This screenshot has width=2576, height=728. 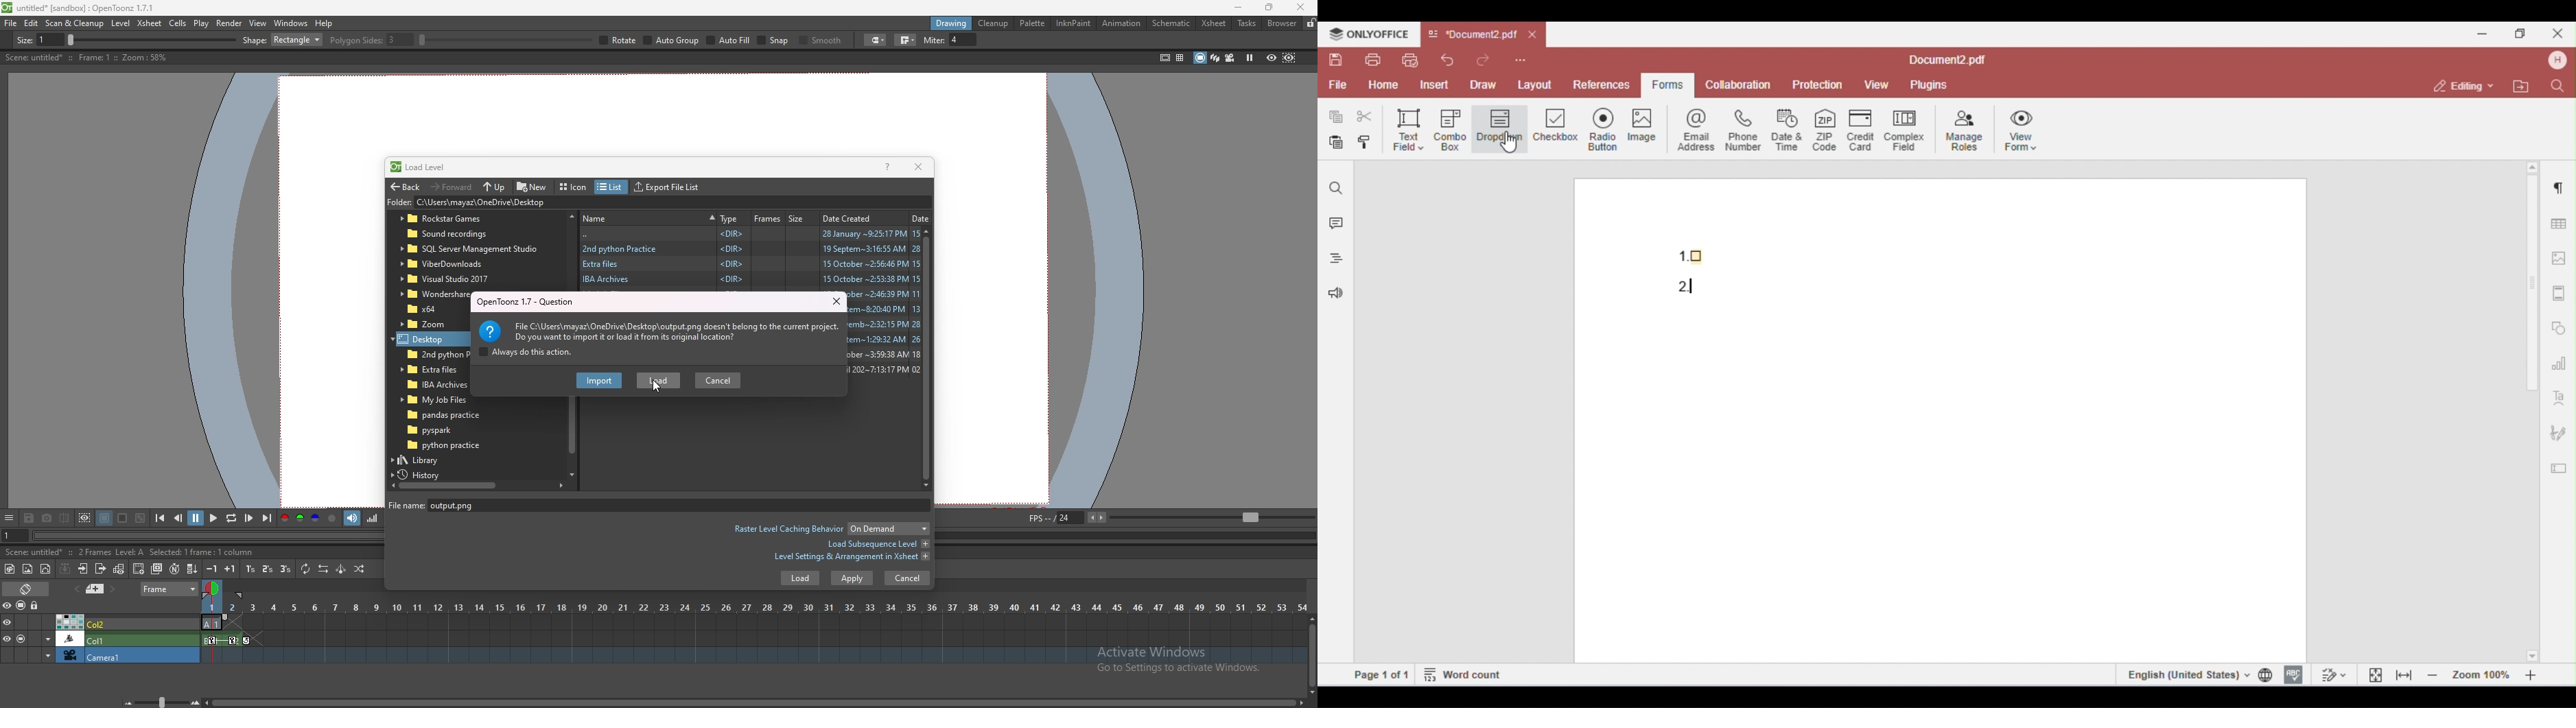 I want to click on up, so click(x=494, y=187).